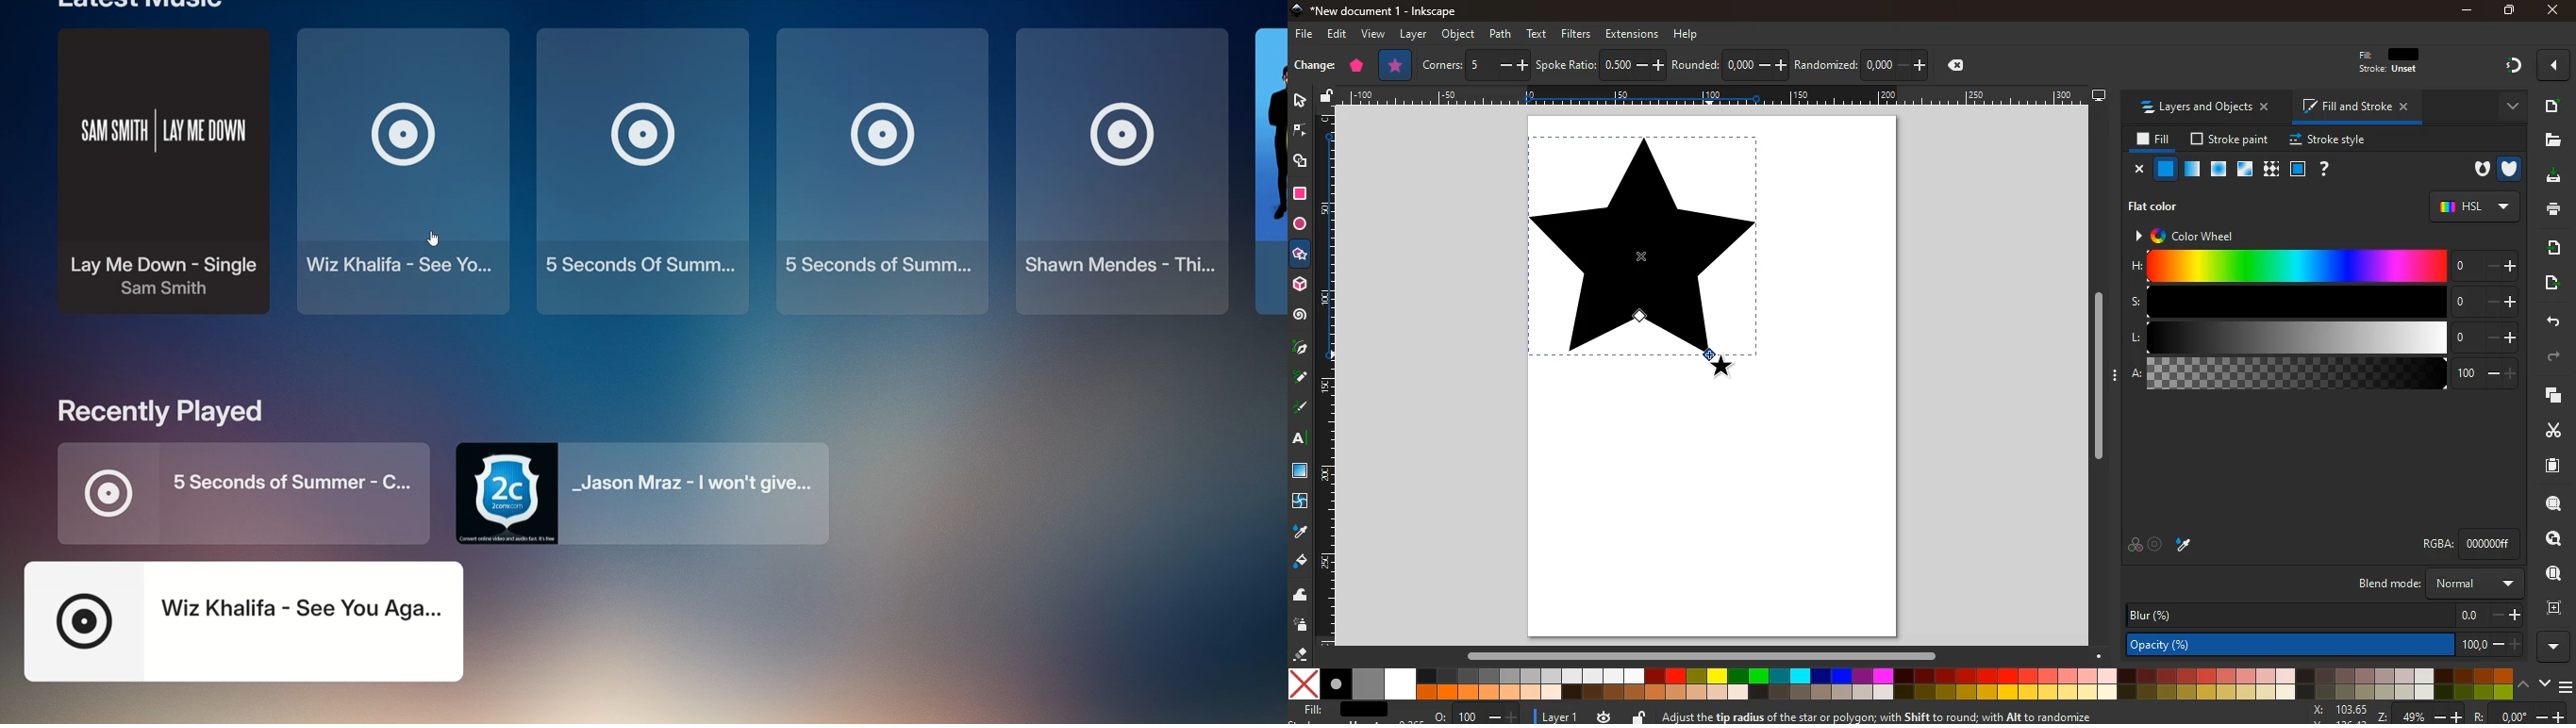 Image resolution: width=2576 pixels, height=728 pixels. I want to click on Cursor, so click(437, 237).